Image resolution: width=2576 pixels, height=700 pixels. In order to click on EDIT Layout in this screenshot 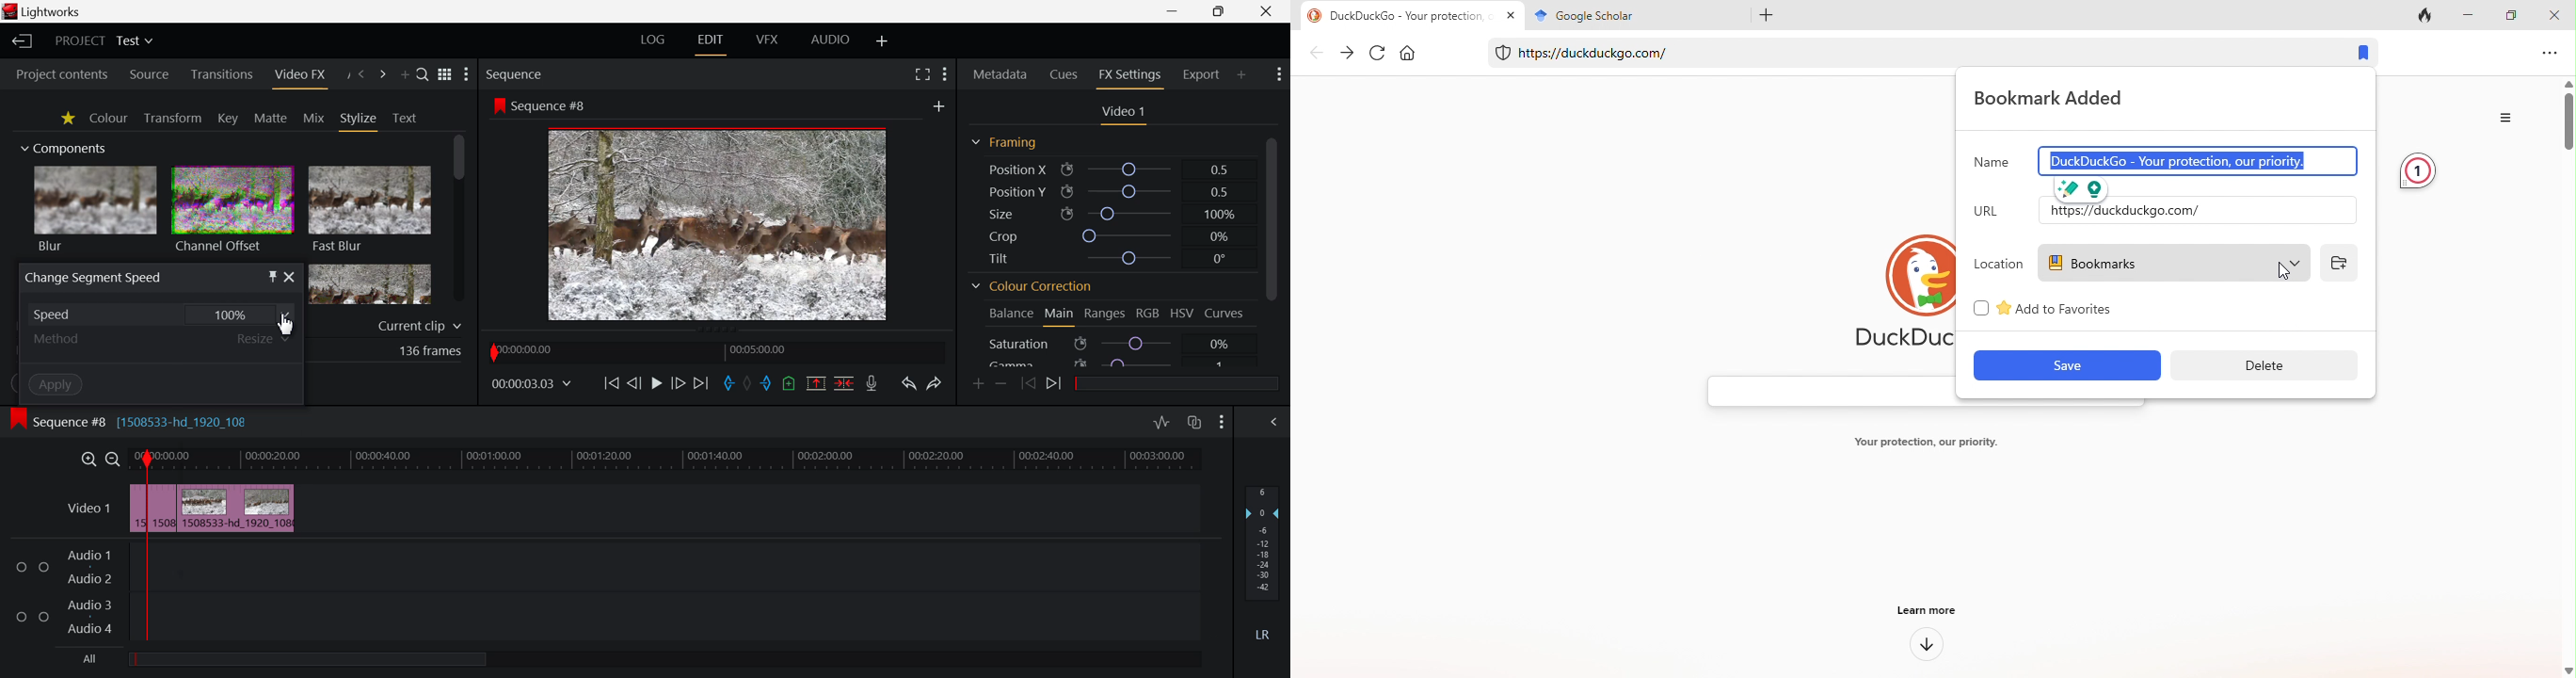, I will do `click(709, 42)`.